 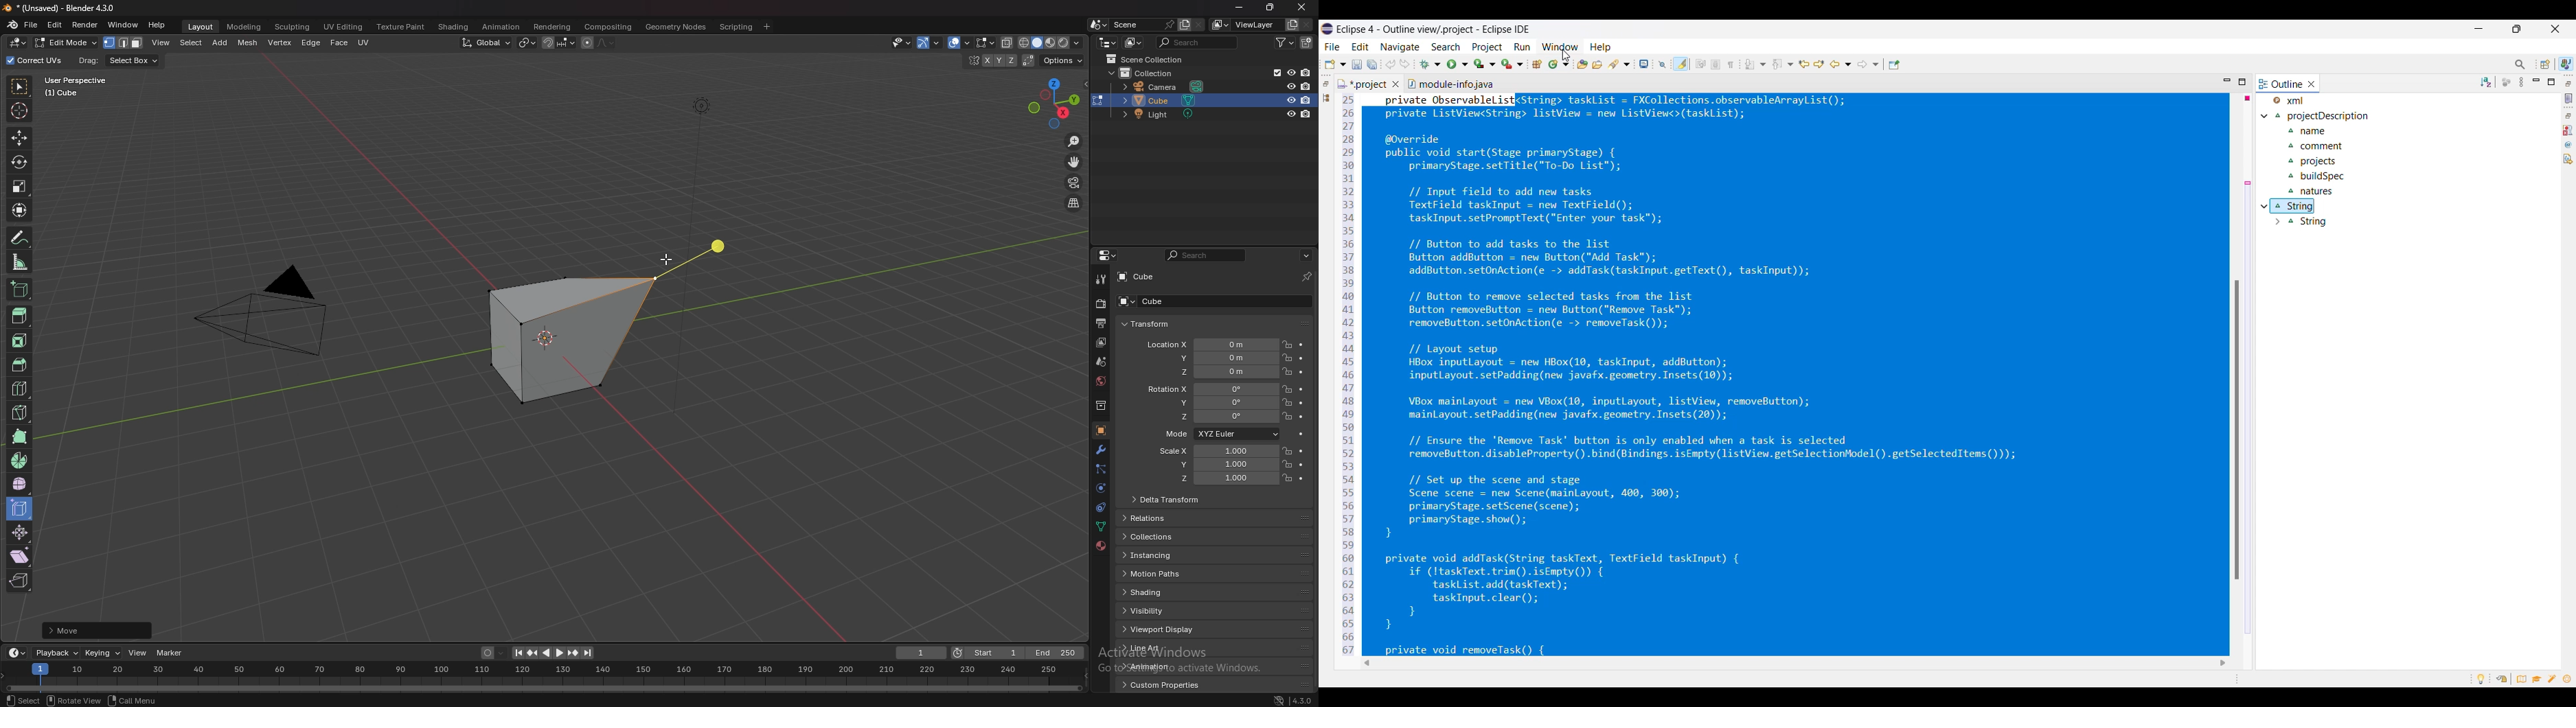 What do you see at coordinates (1007, 43) in the screenshot?
I see `toggle xray` at bounding box center [1007, 43].